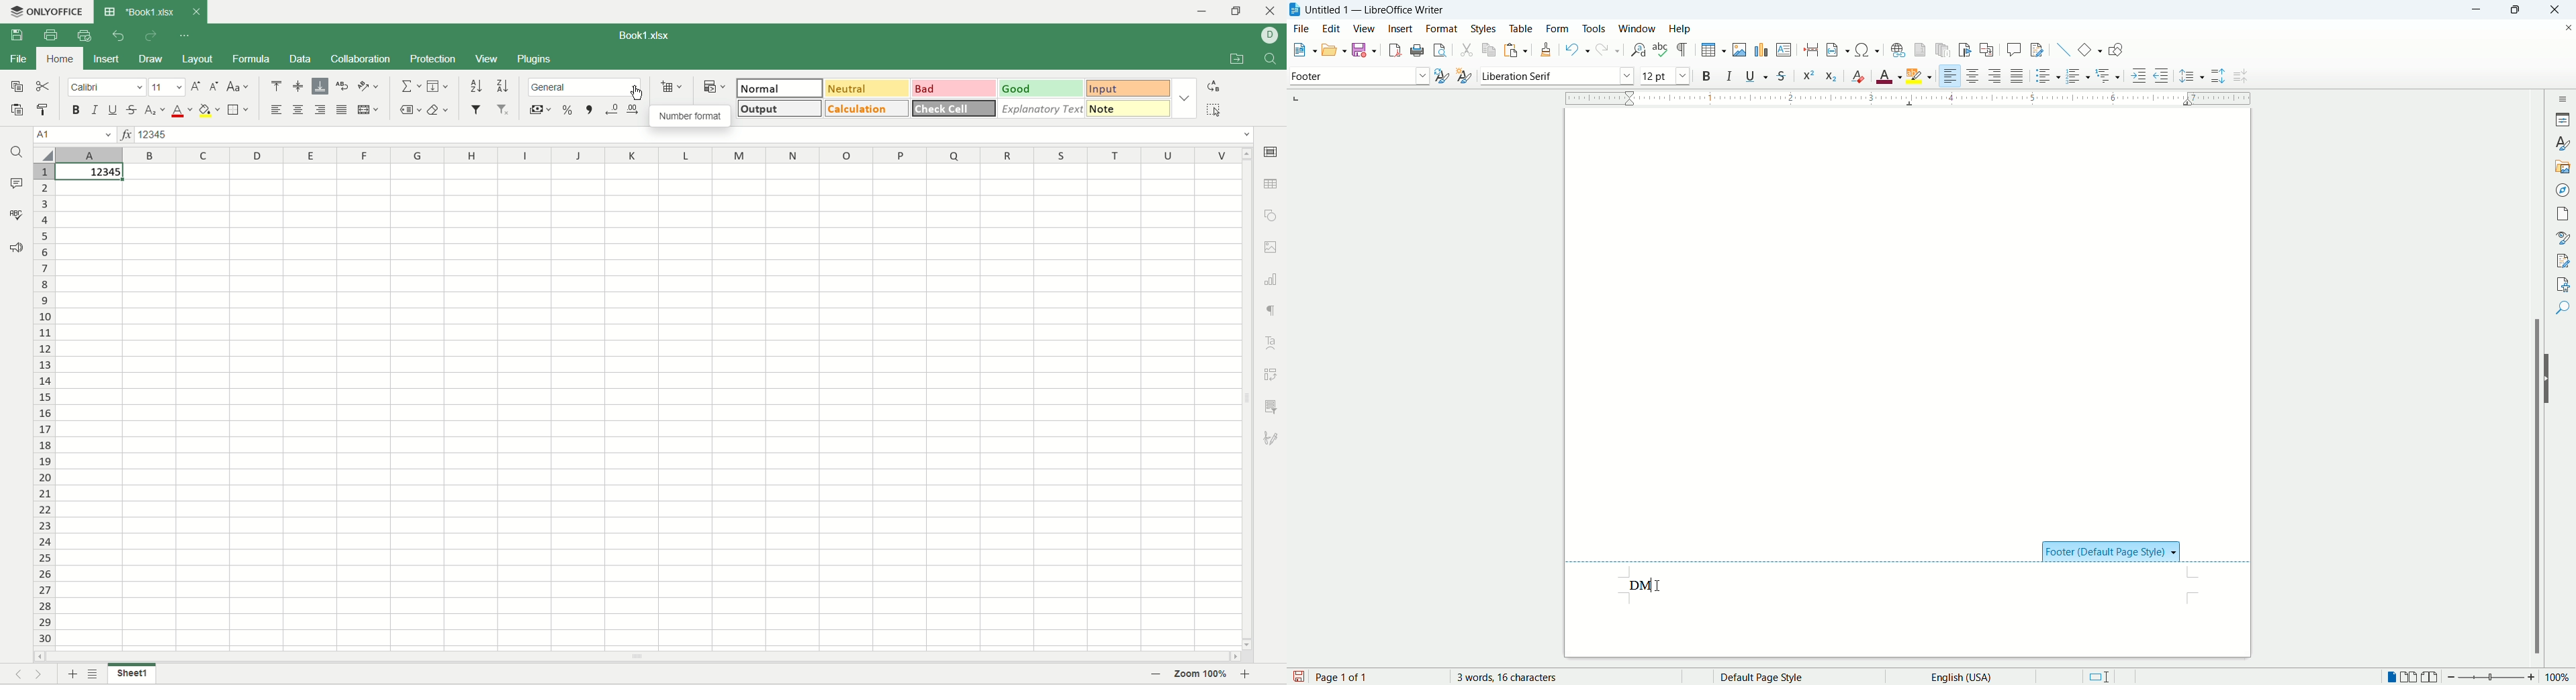  I want to click on underline, so click(1759, 76).